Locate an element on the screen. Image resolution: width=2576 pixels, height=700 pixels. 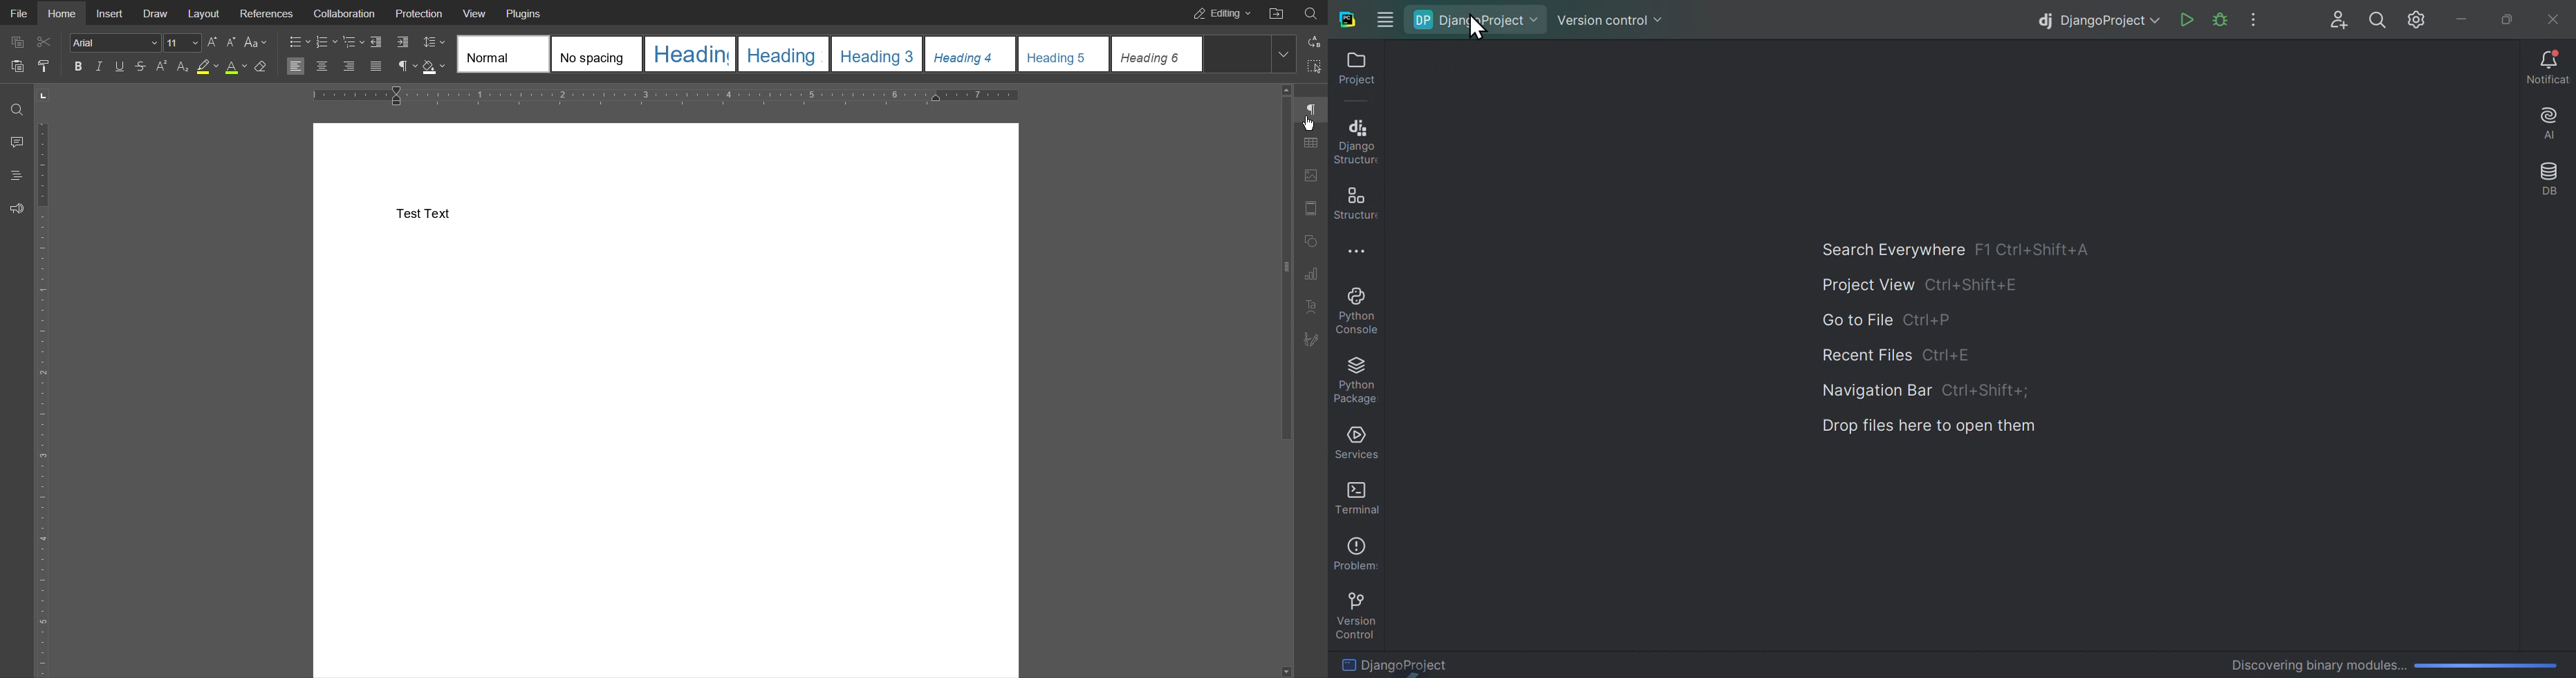
Django structure is located at coordinates (1355, 139).